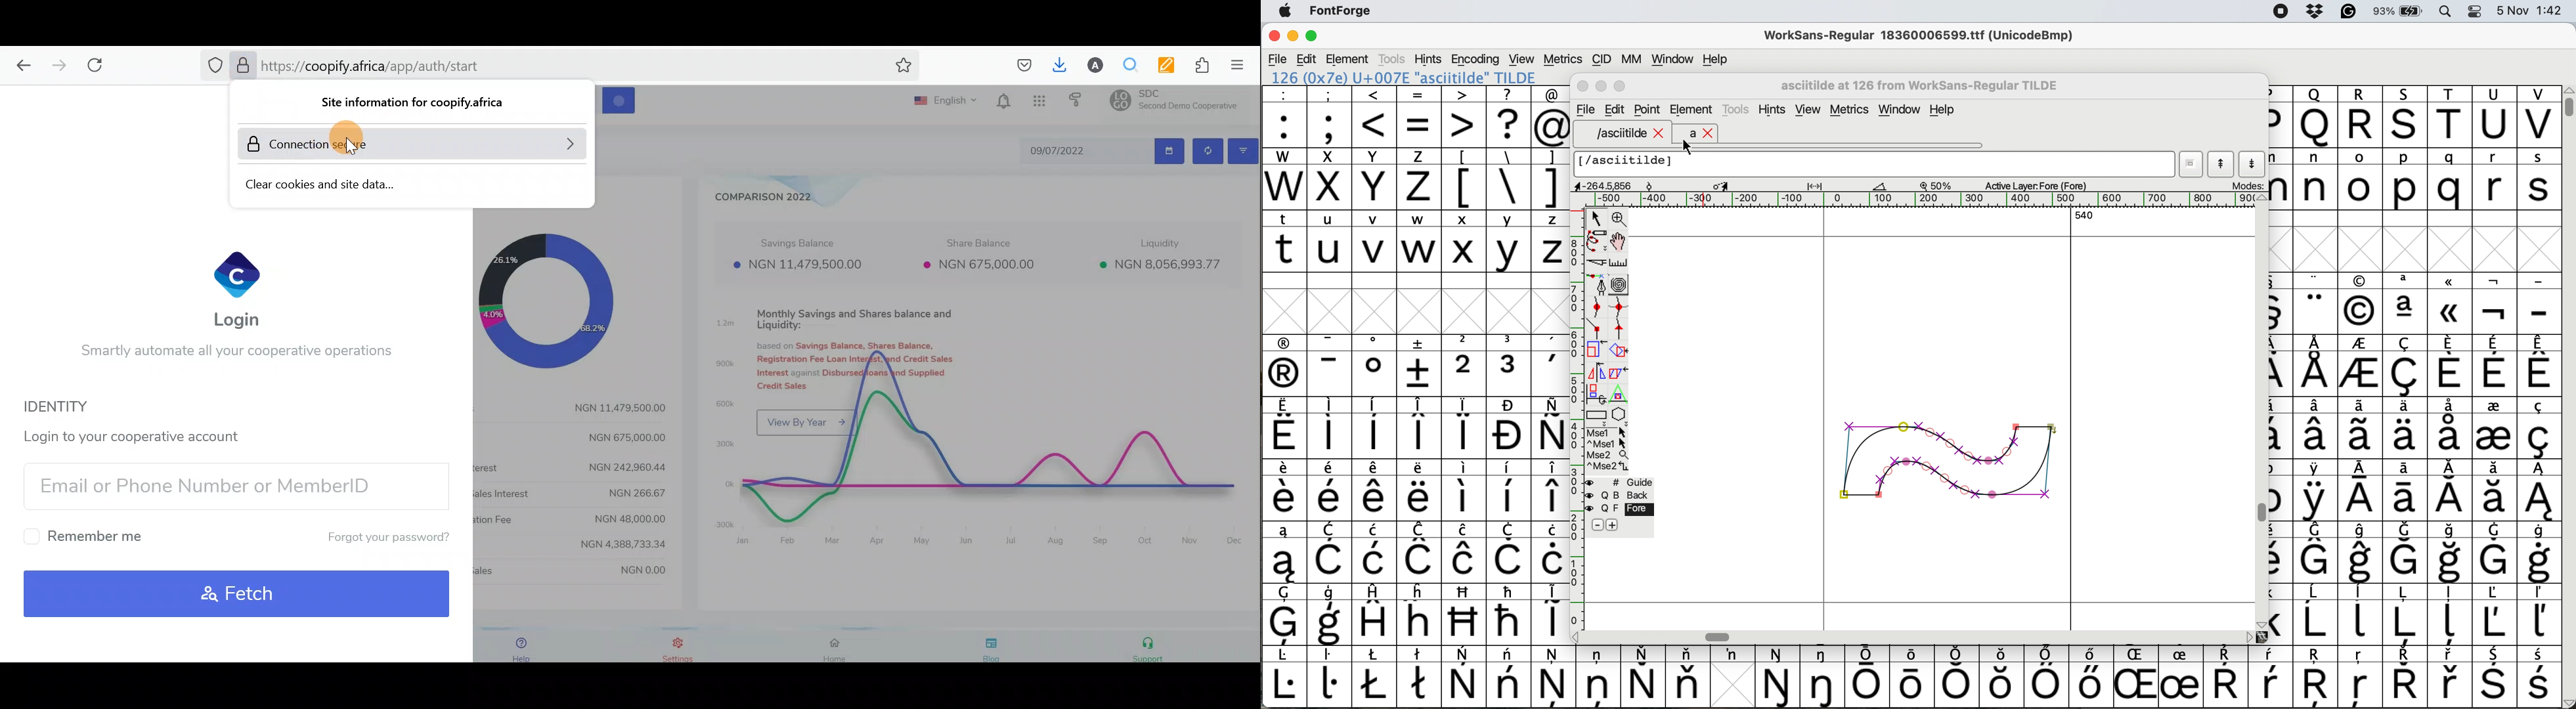 The height and width of the screenshot is (728, 2576). I want to click on zoom in, so click(1621, 220).